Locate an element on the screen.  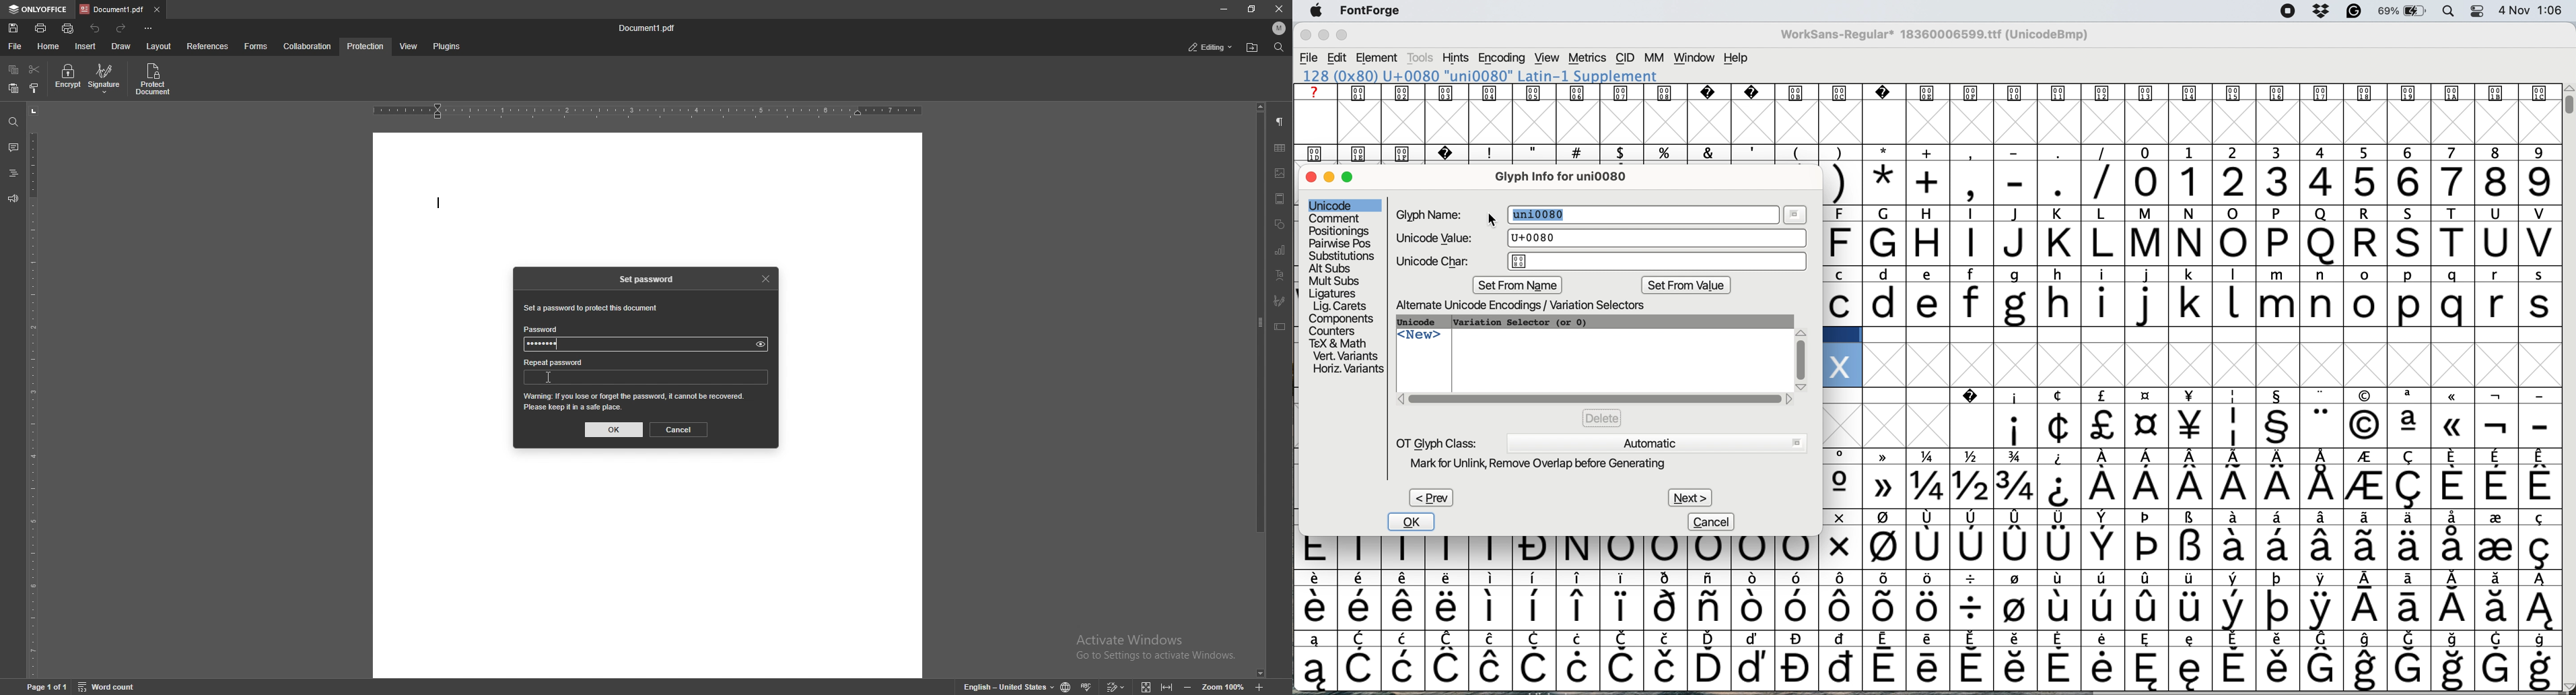
file name is located at coordinates (649, 28).